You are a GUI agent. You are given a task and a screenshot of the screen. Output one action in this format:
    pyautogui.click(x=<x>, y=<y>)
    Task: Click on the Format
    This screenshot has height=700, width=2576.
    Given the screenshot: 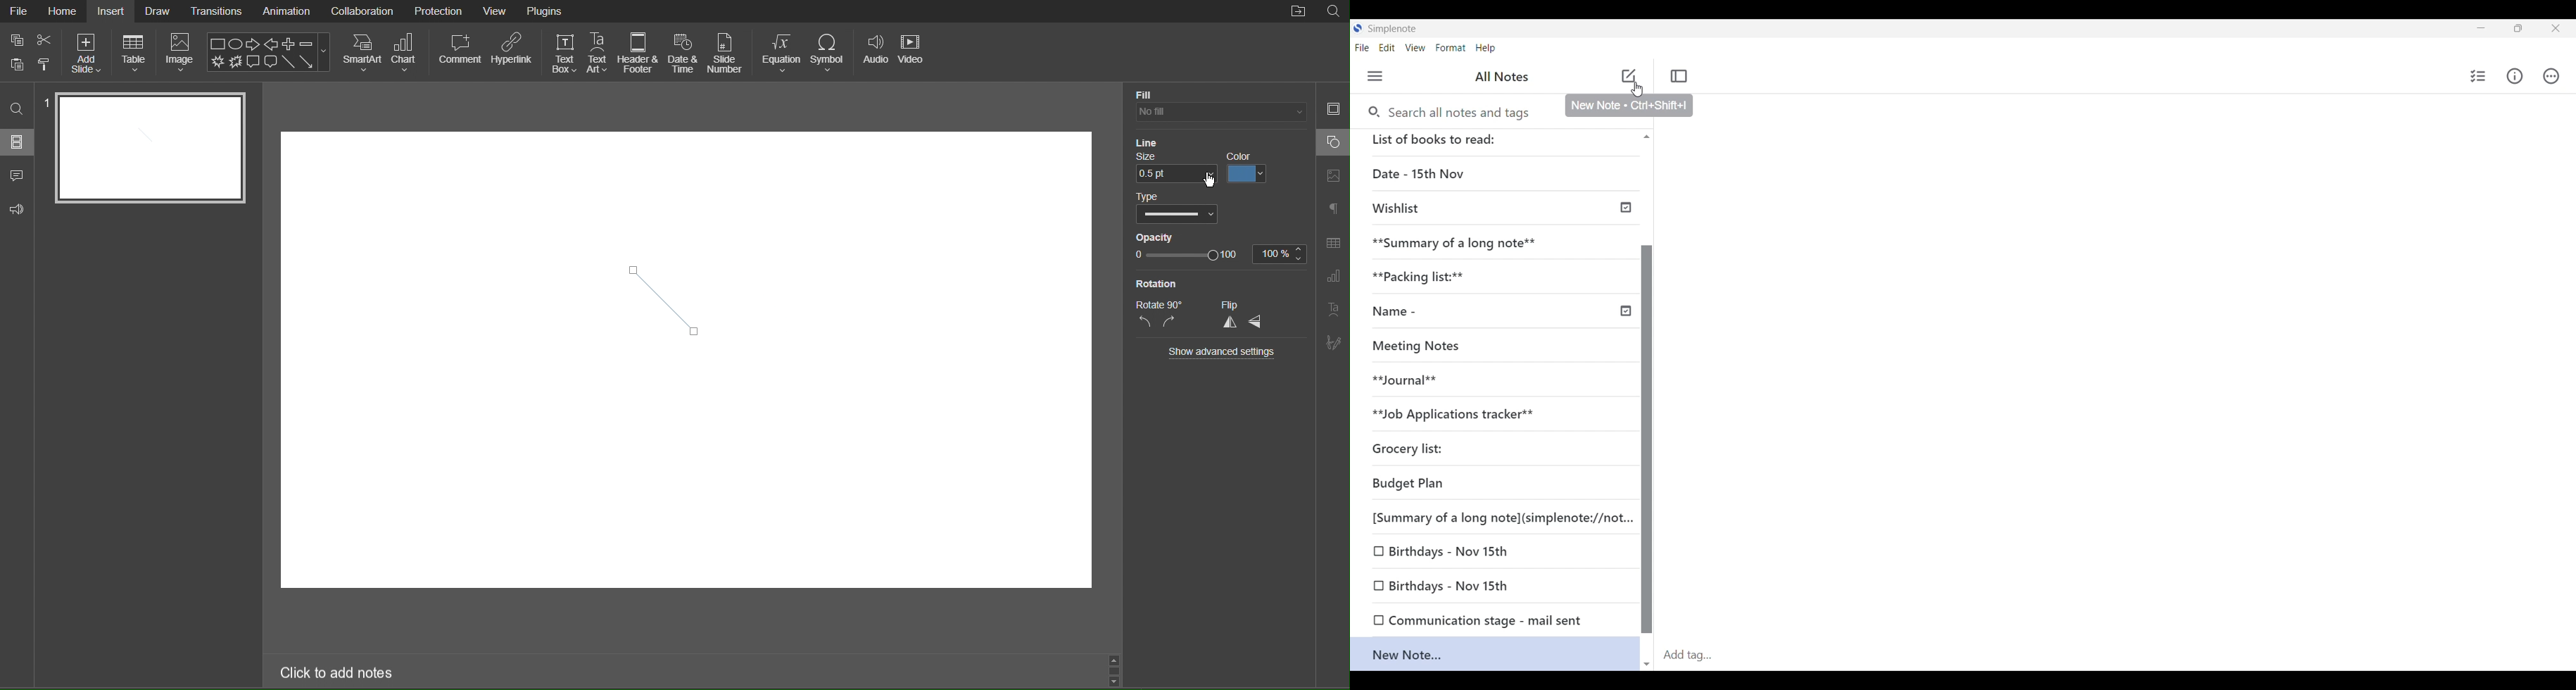 What is the action you would take?
    pyautogui.click(x=1451, y=47)
    